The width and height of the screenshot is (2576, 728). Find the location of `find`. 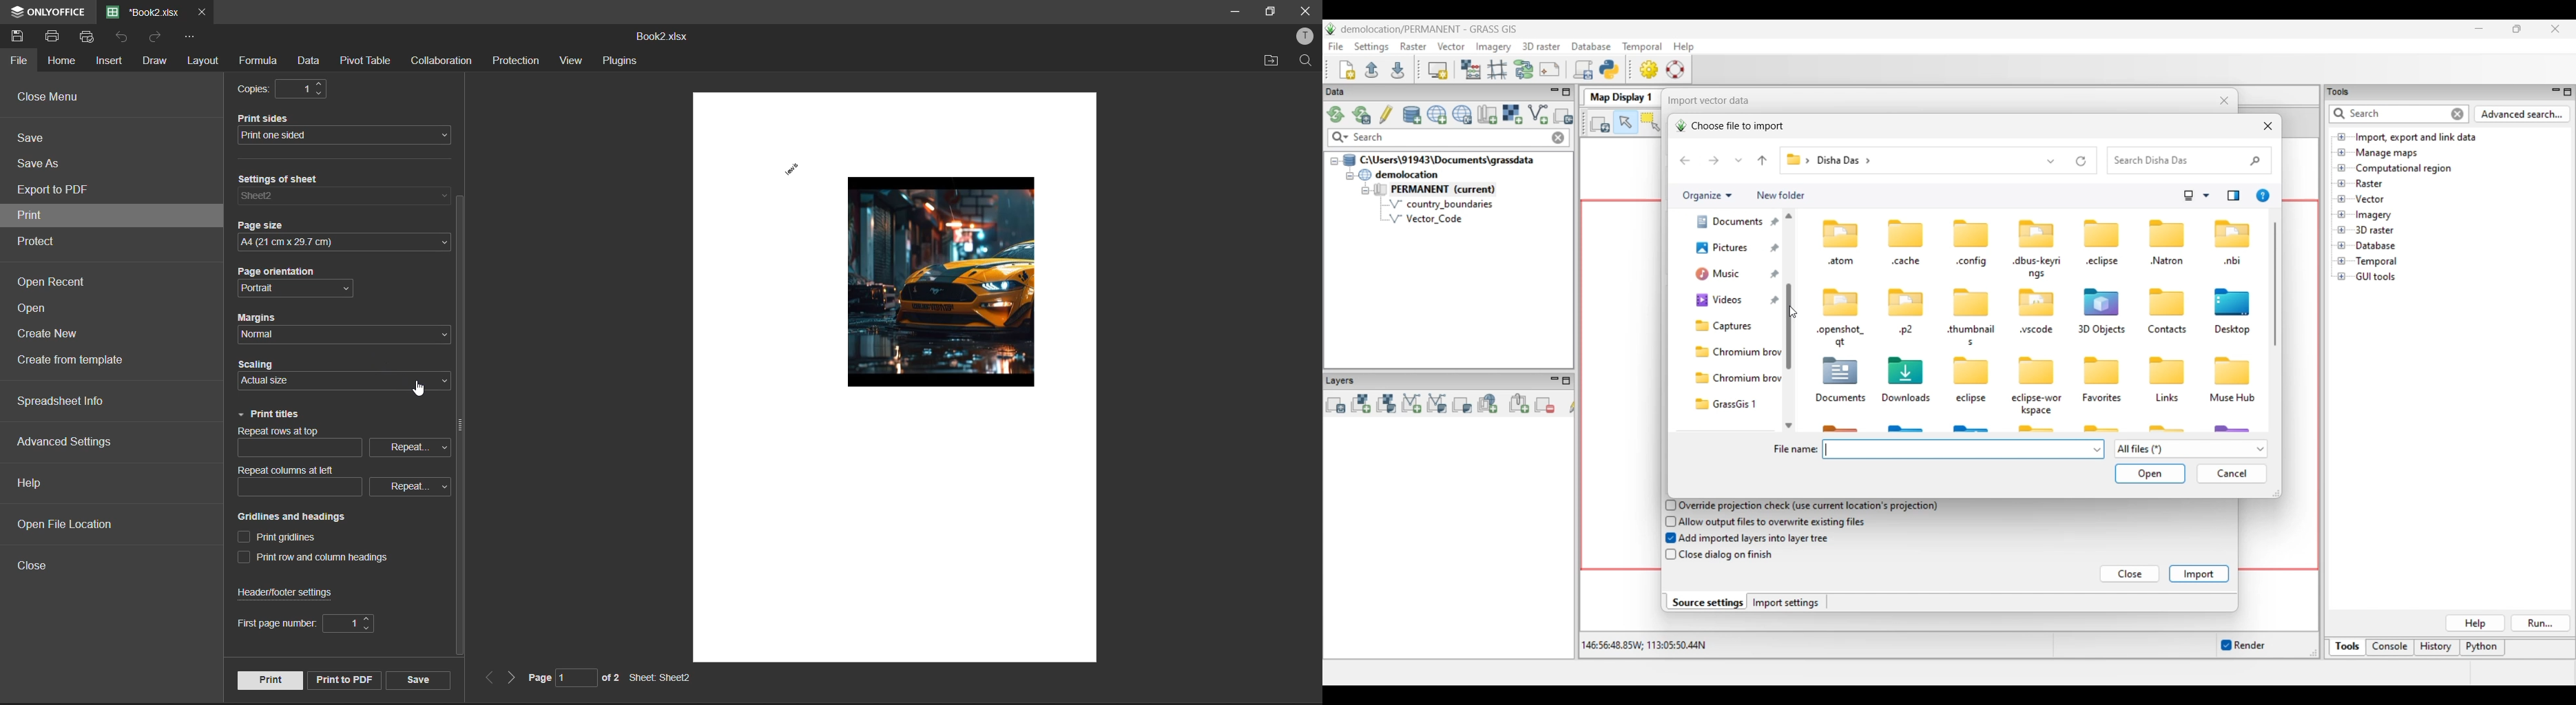

find is located at coordinates (1307, 60).